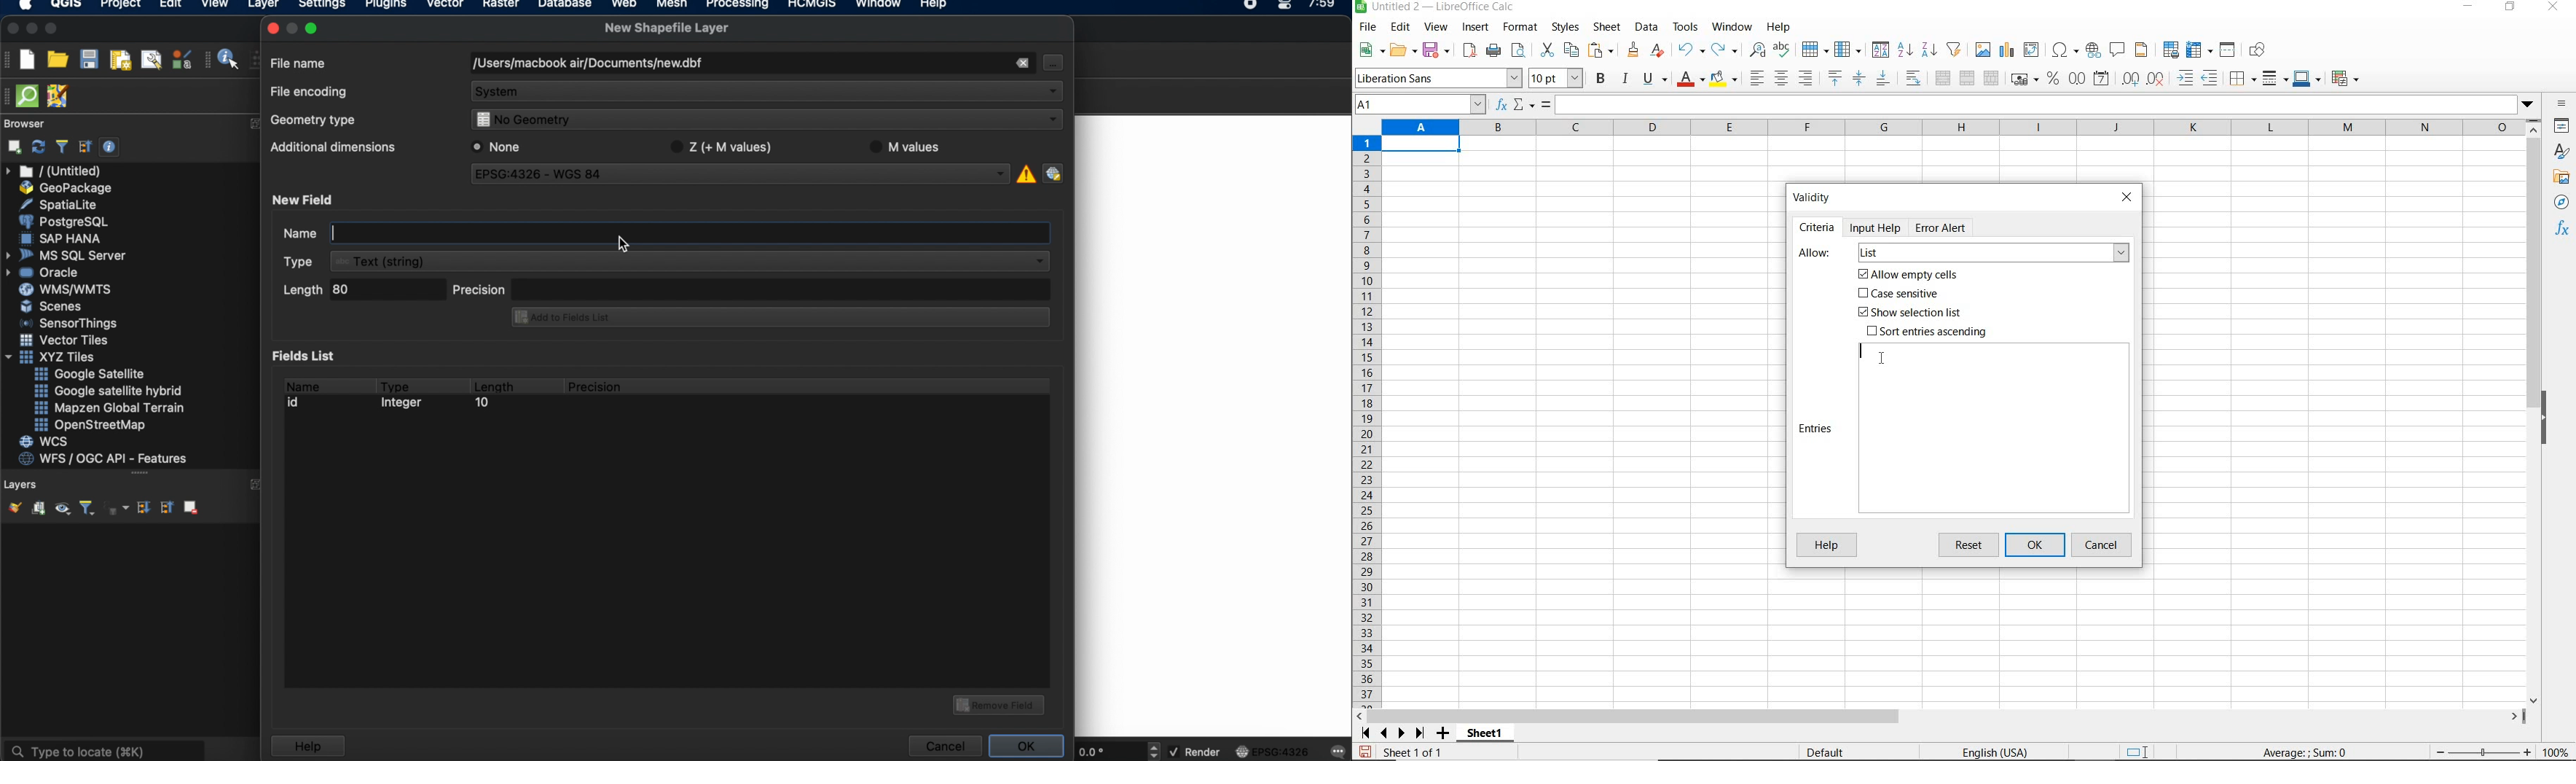 The width and height of the screenshot is (2576, 784). What do you see at coordinates (61, 147) in the screenshot?
I see `filter browser` at bounding box center [61, 147].